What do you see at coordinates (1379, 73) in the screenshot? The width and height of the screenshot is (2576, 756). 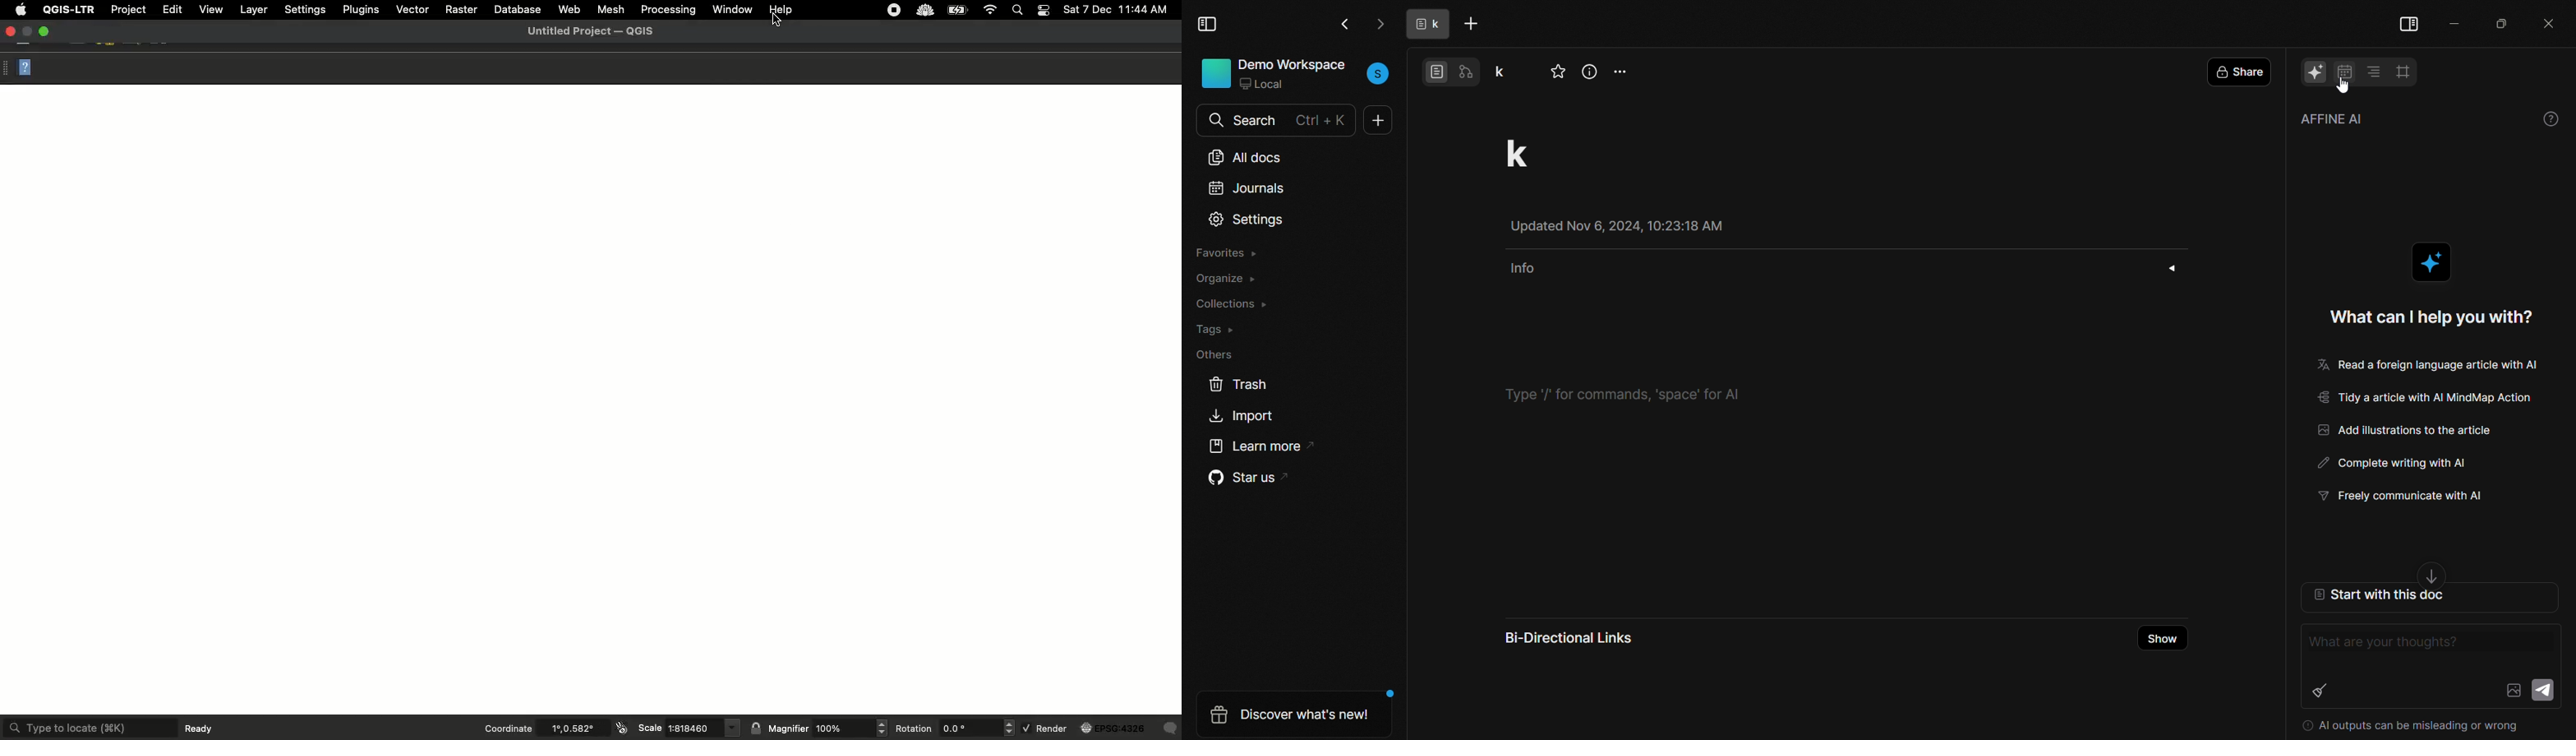 I see `user` at bounding box center [1379, 73].